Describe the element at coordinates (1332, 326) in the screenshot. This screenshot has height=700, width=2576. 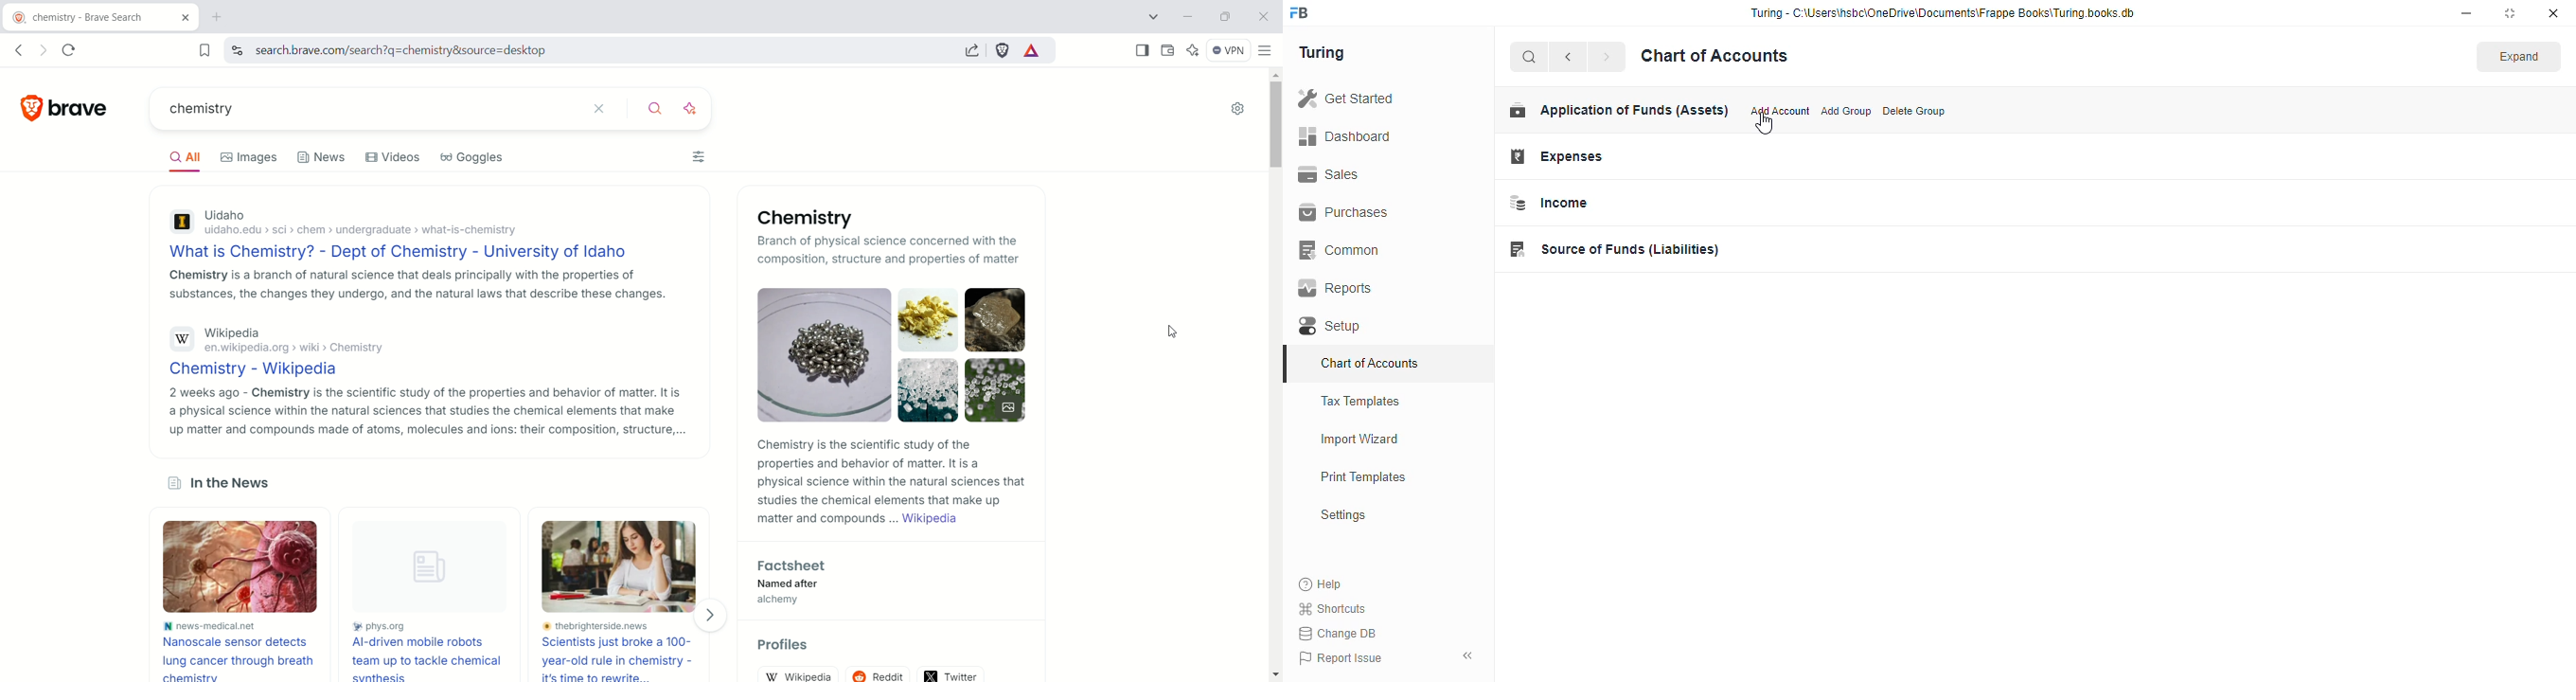
I see `setup` at that location.